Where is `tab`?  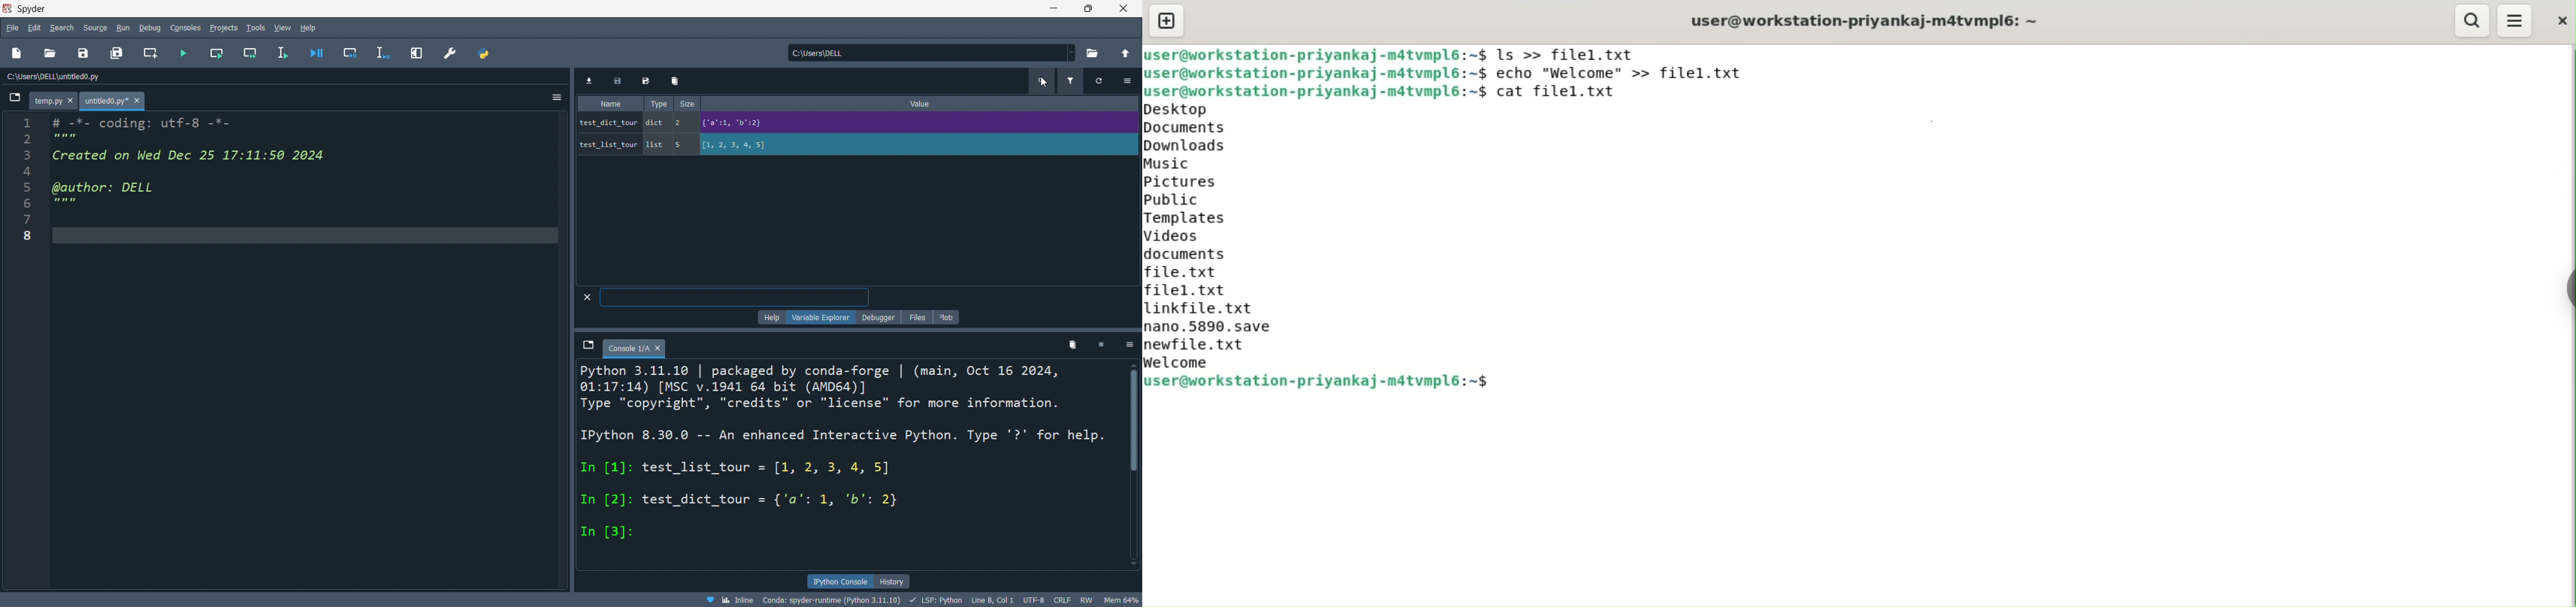
tab is located at coordinates (638, 349).